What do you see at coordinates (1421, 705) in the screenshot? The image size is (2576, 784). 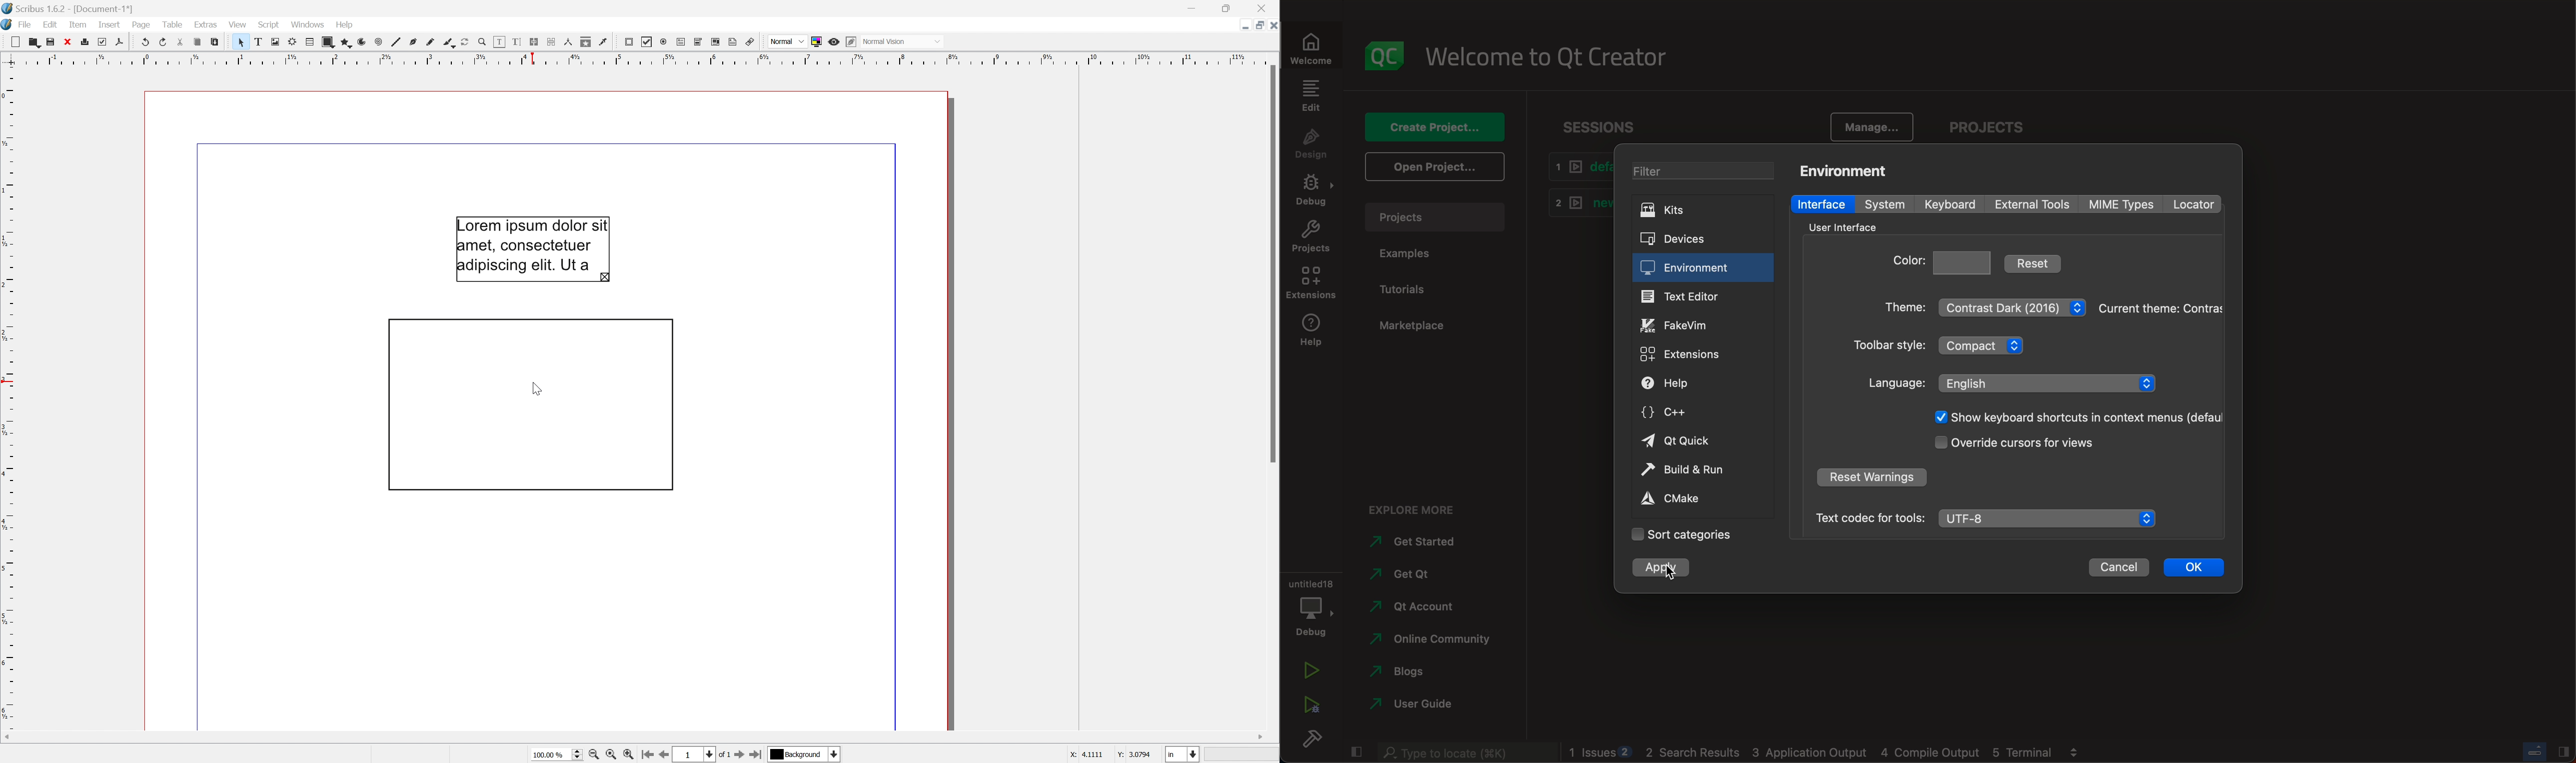 I see `guide` at bounding box center [1421, 705].